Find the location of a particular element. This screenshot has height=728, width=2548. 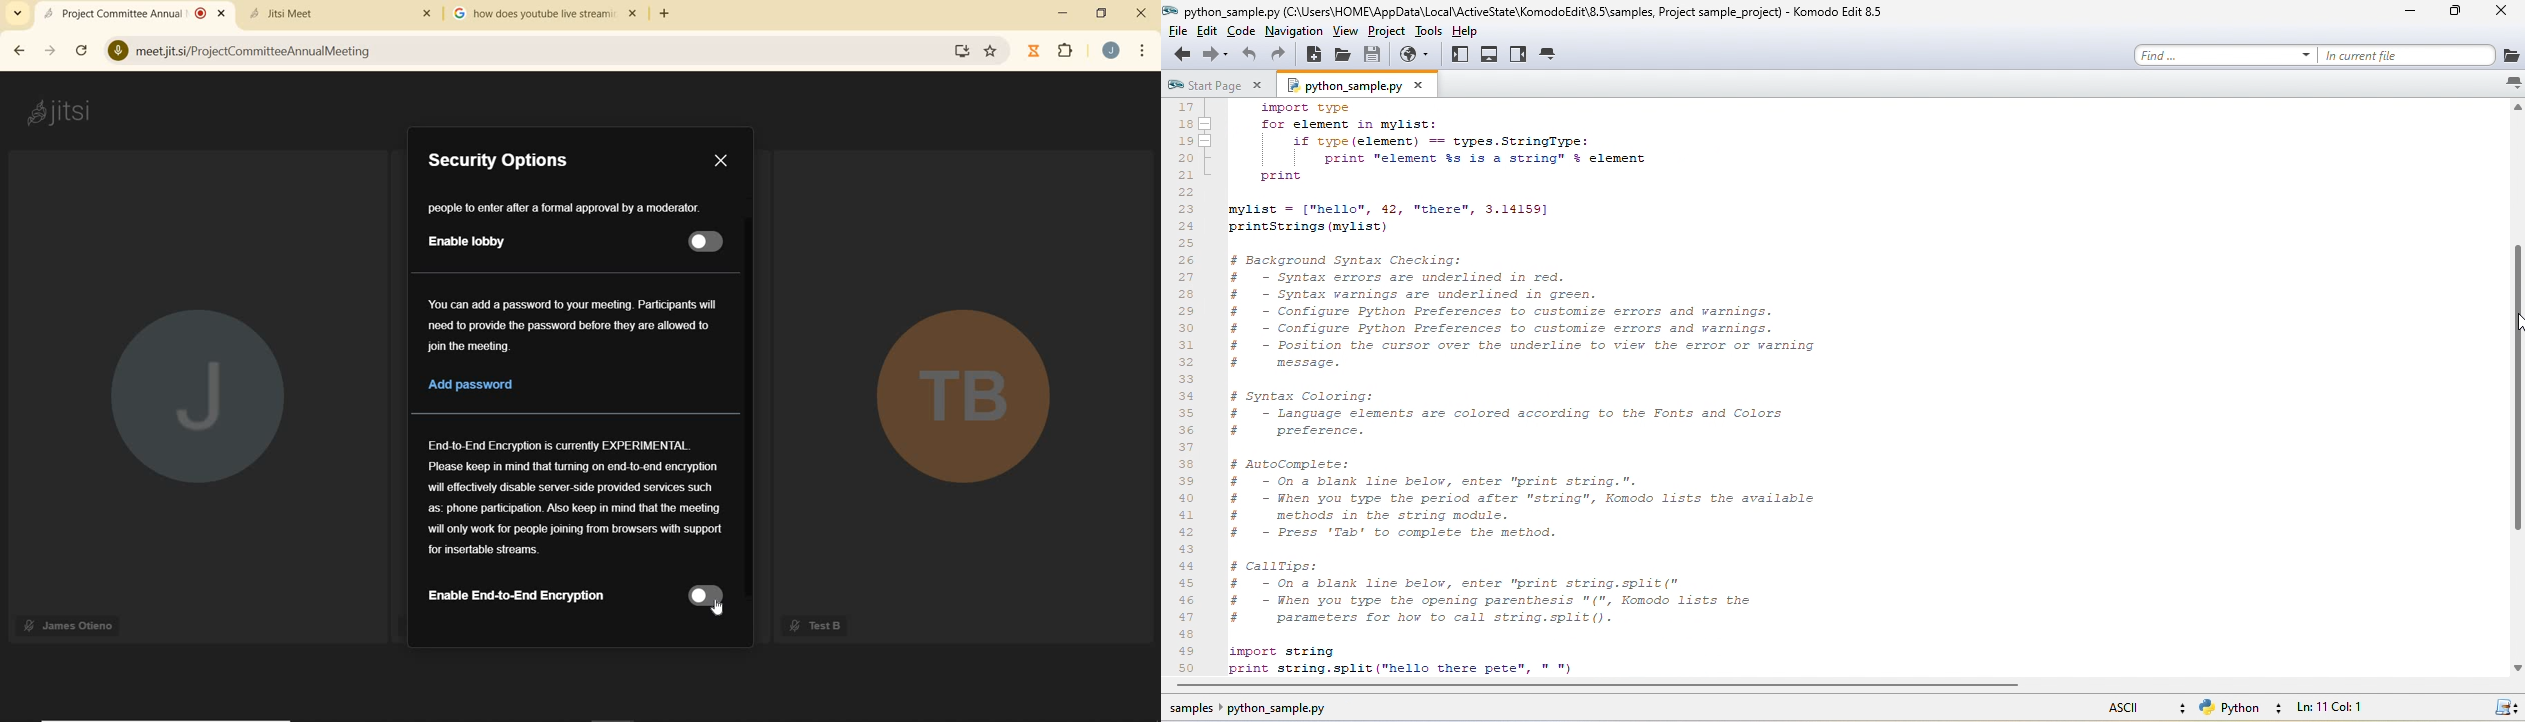

MINIMIZE is located at coordinates (1066, 15).